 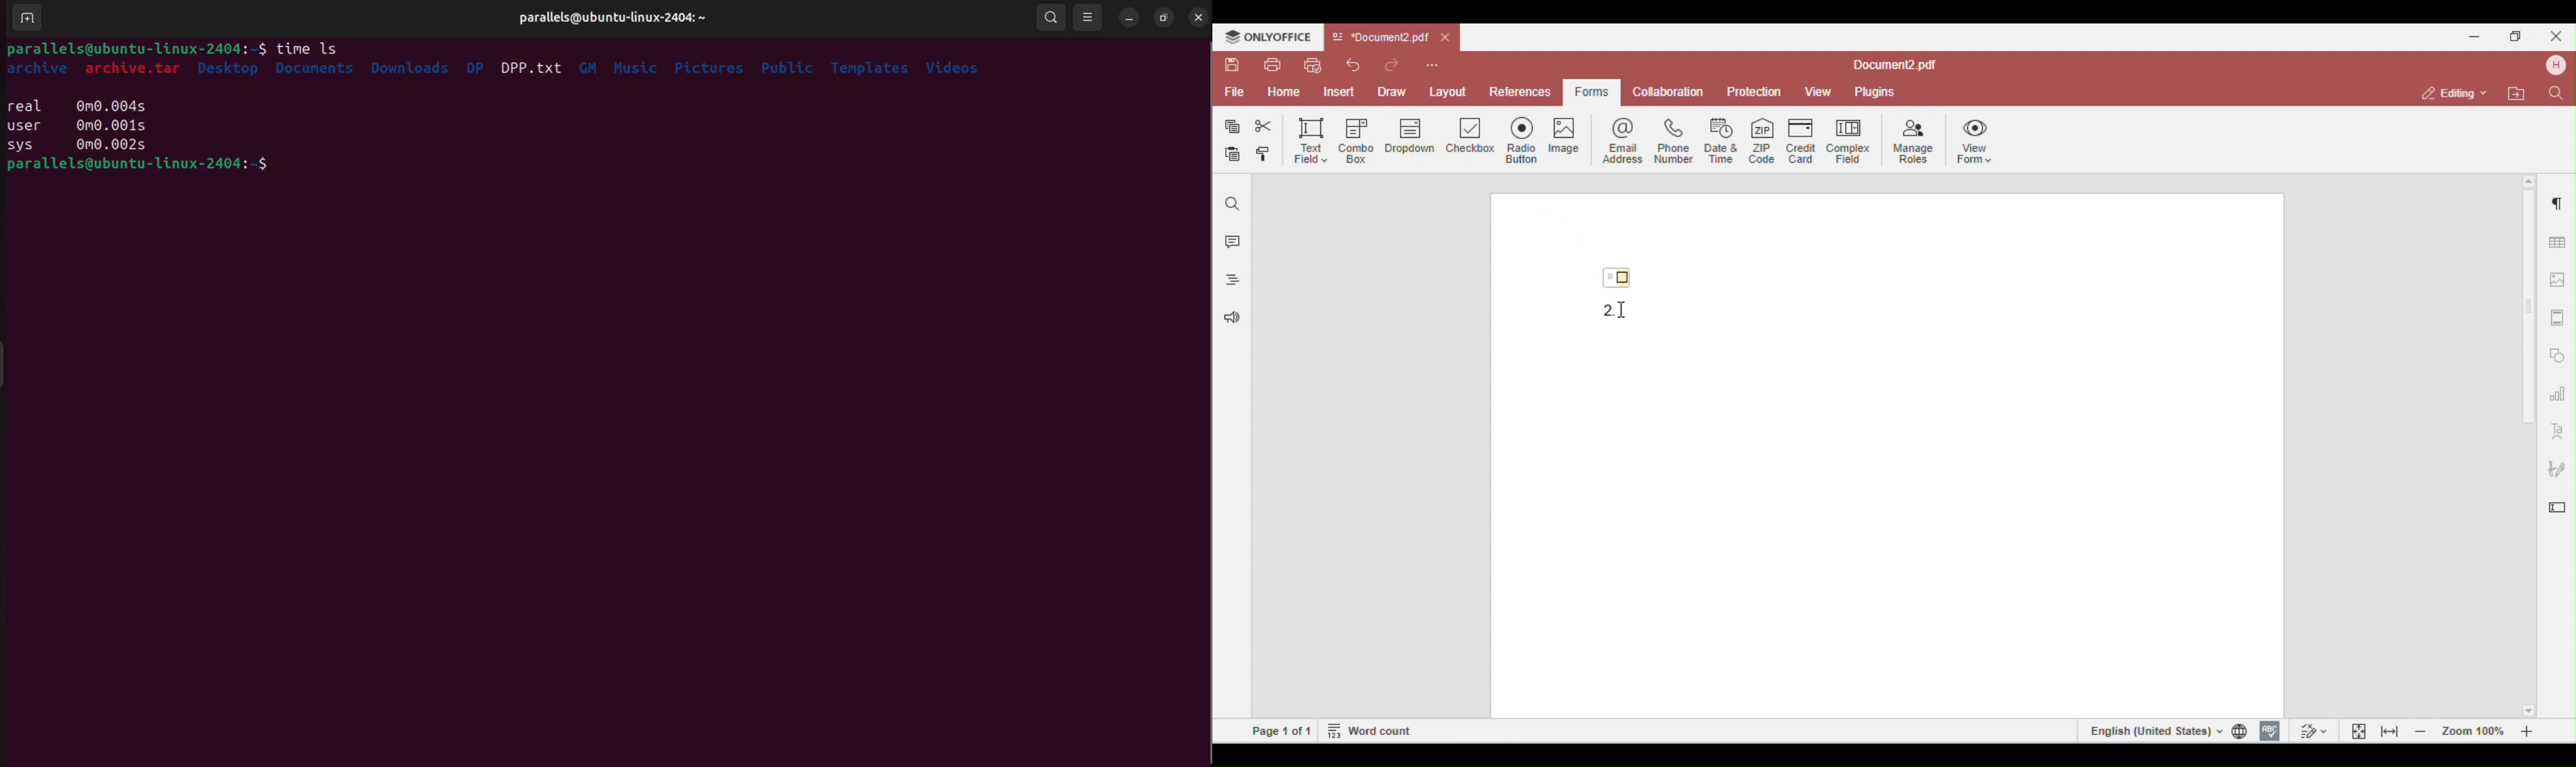 I want to click on Music, so click(x=637, y=66).